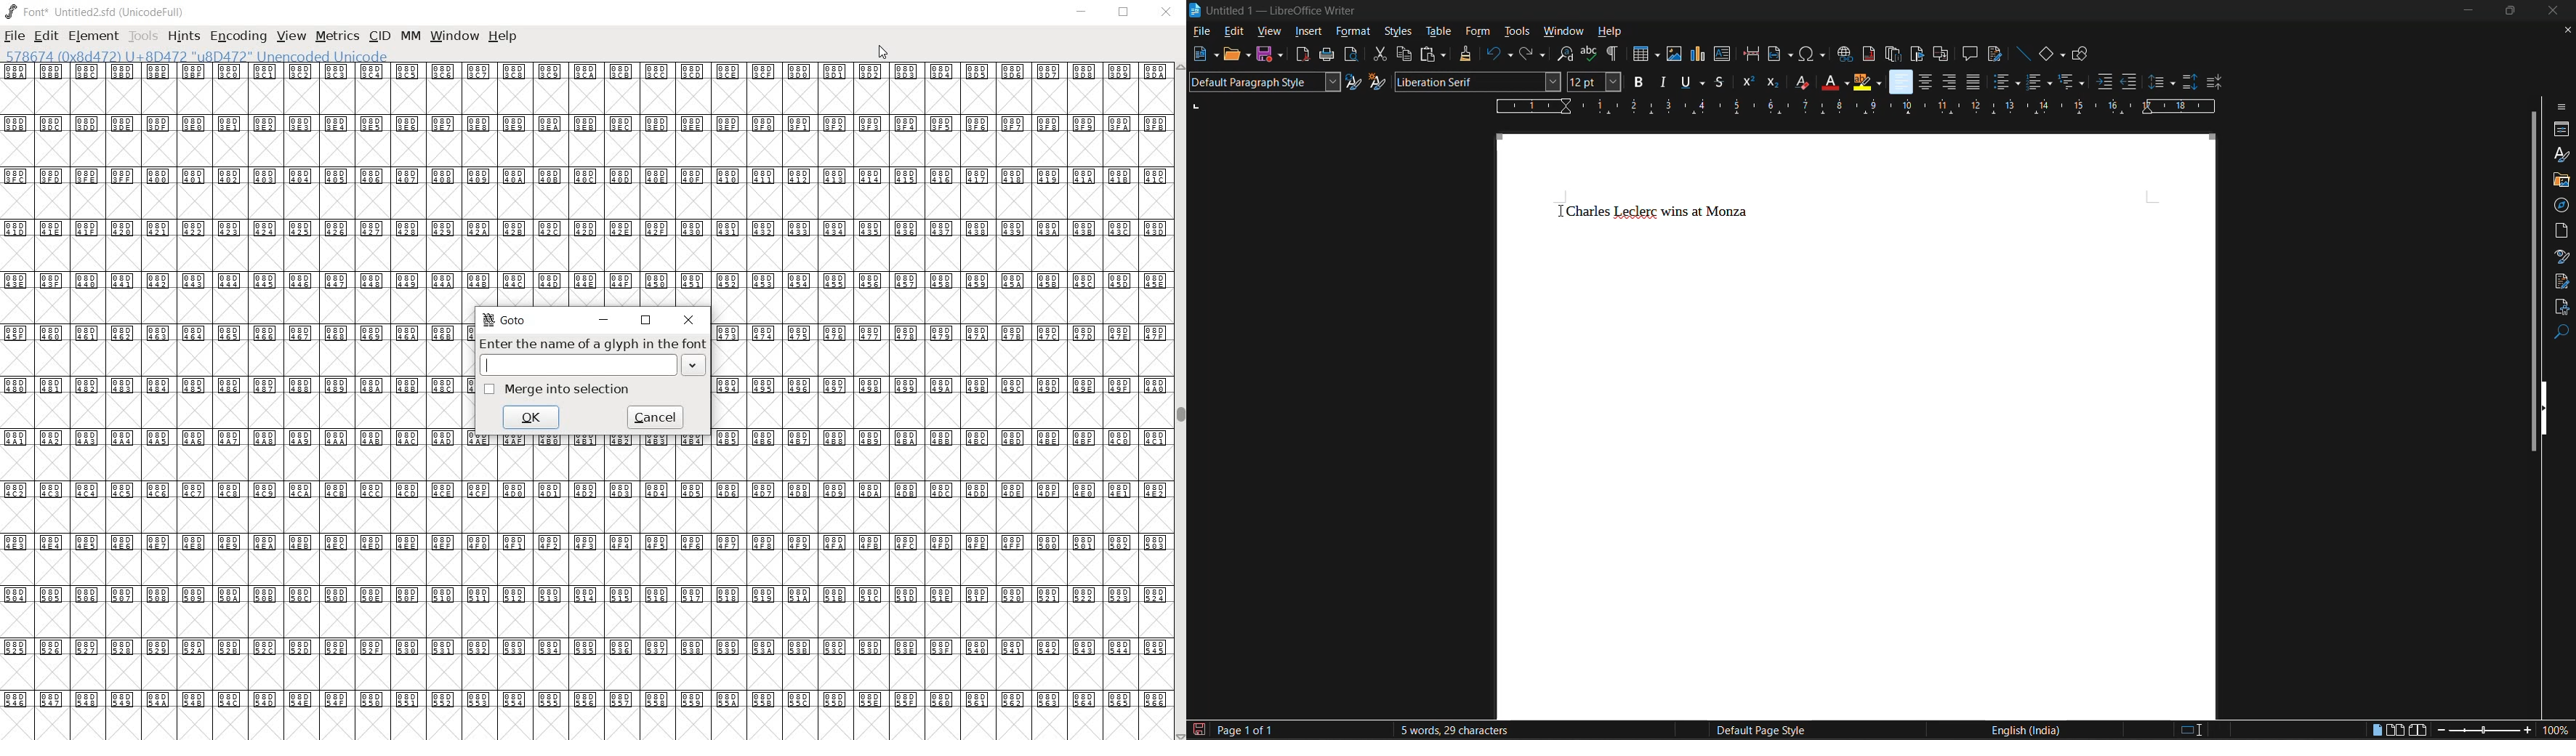 The height and width of the screenshot is (756, 2576). What do you see at coordinates (645, 321) in the screenshot?
I see `restore` at bounding box center [645, 321].